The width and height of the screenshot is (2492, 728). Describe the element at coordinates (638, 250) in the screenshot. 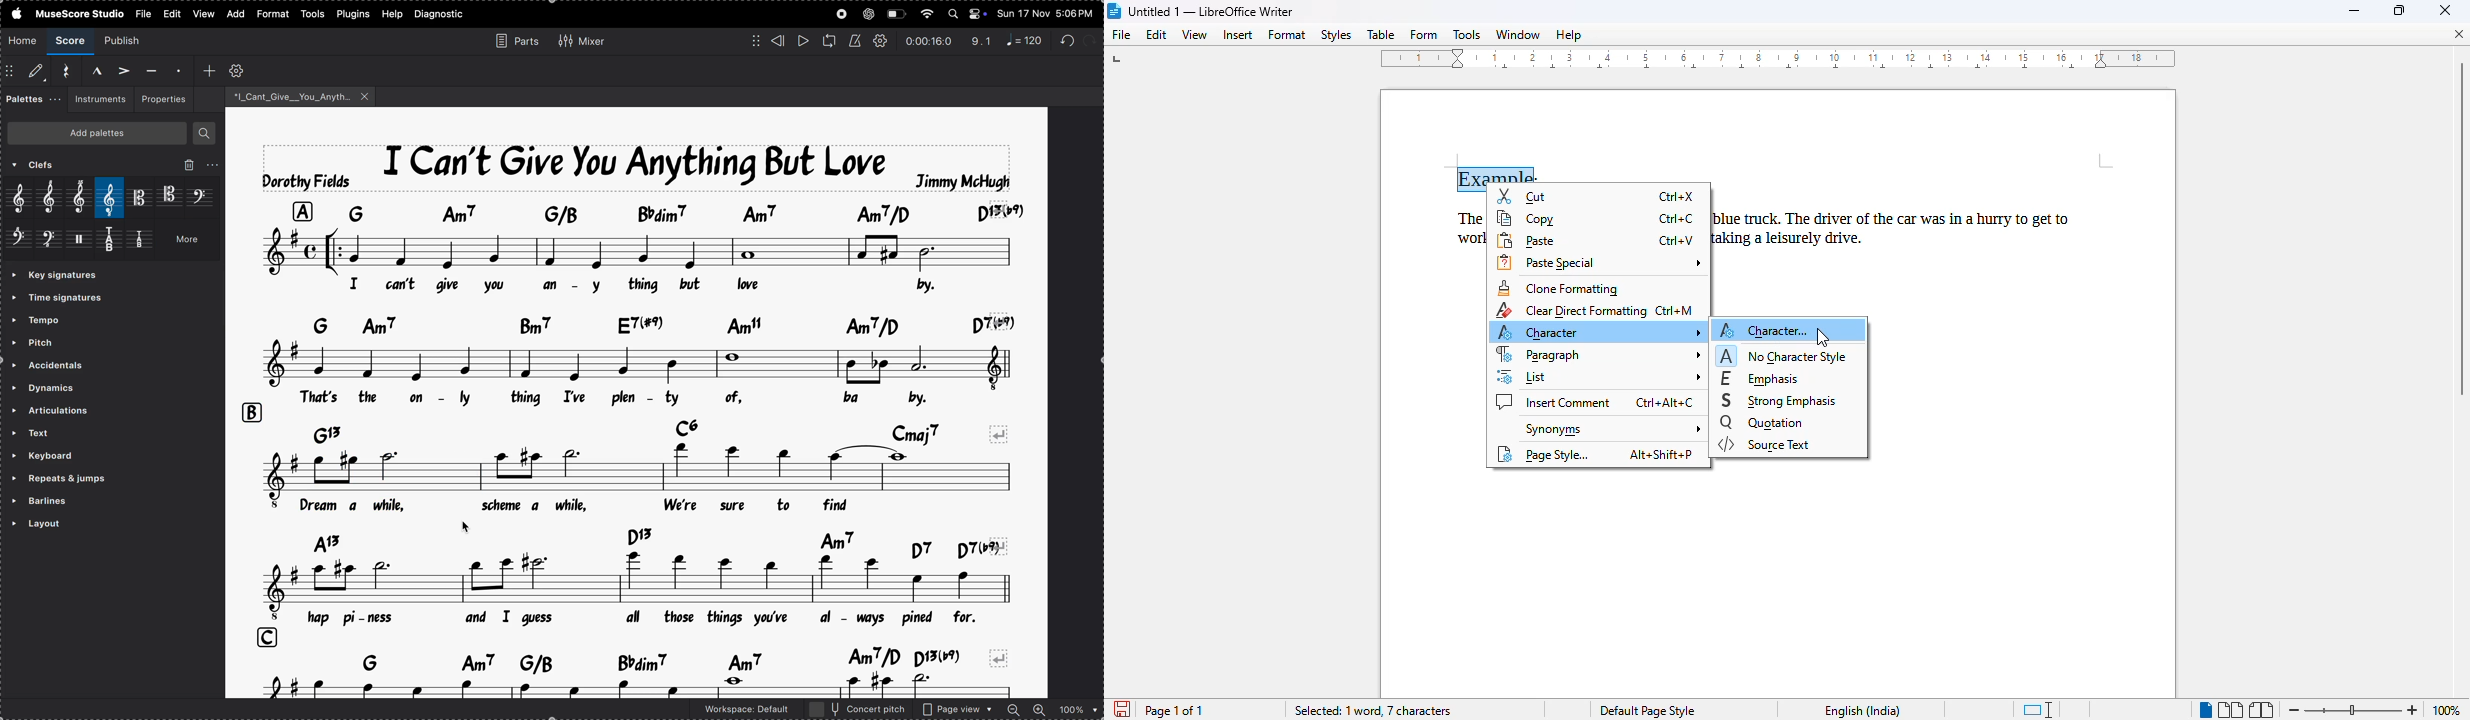

I see `notes` at that location.